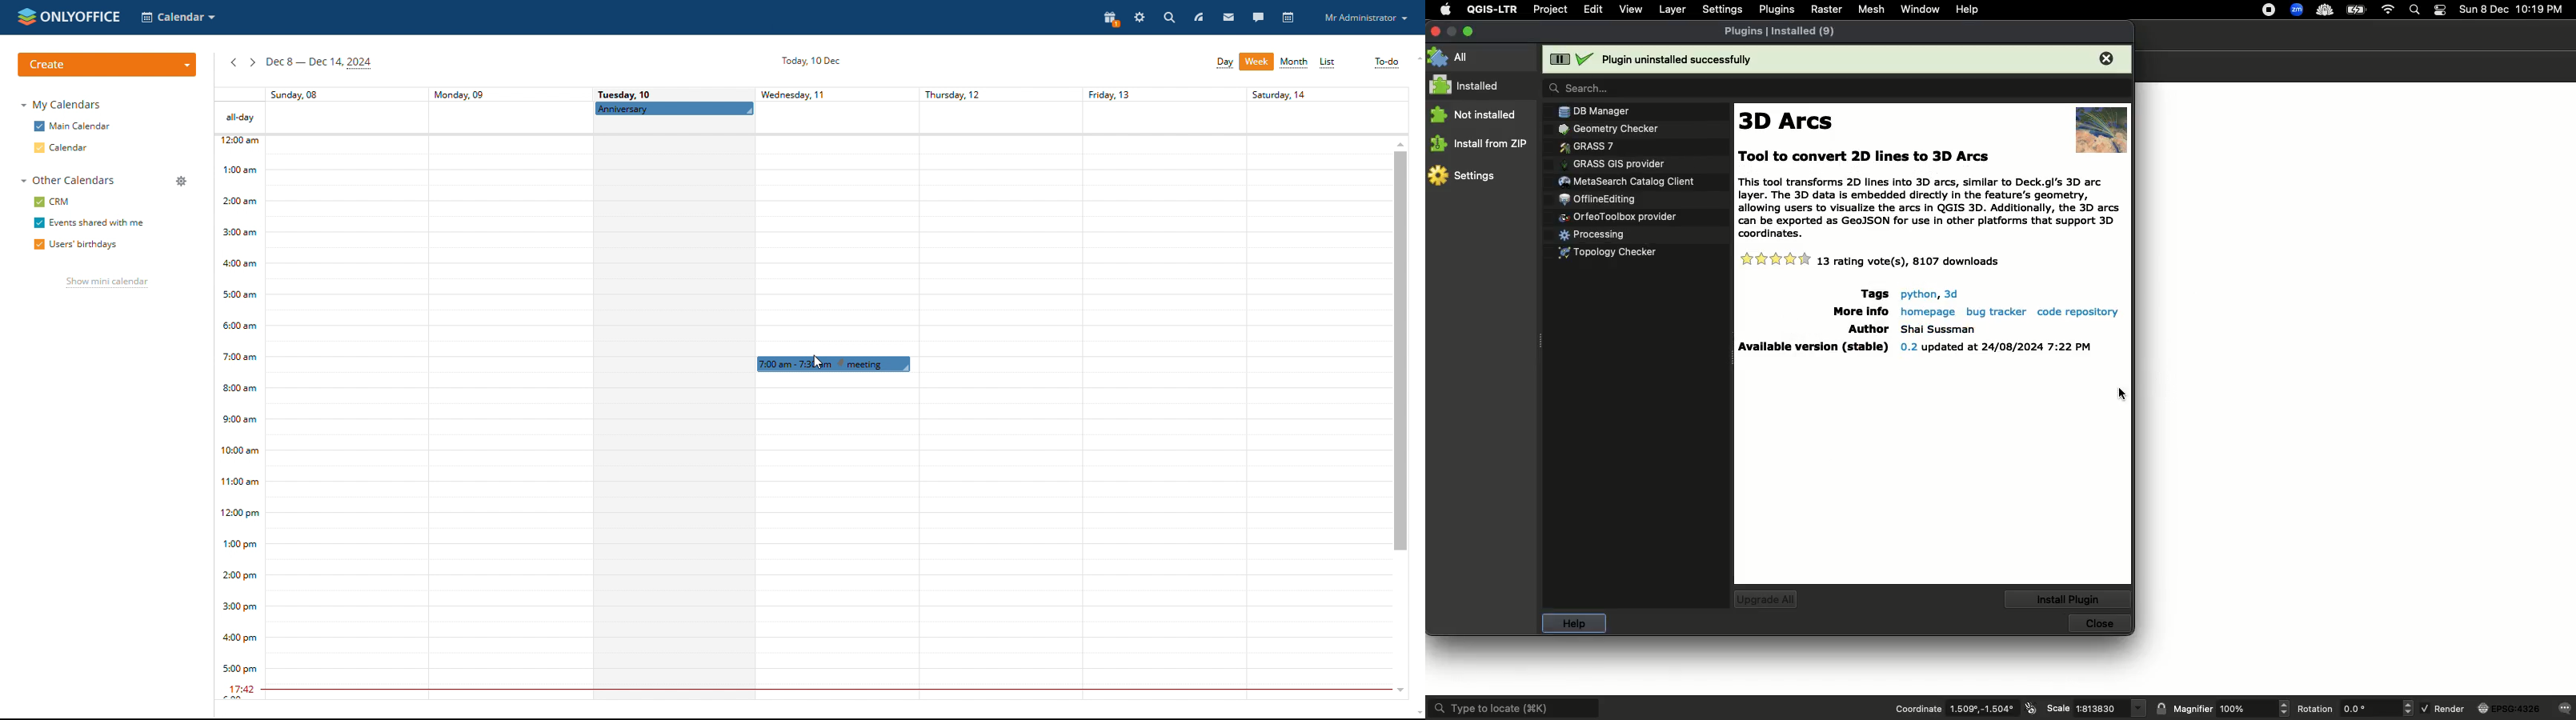 The height and width of the screenshot is (728, 2576). Describe the element at coordinates (1977, 313) in the screenshot. I see `Details` at that location.